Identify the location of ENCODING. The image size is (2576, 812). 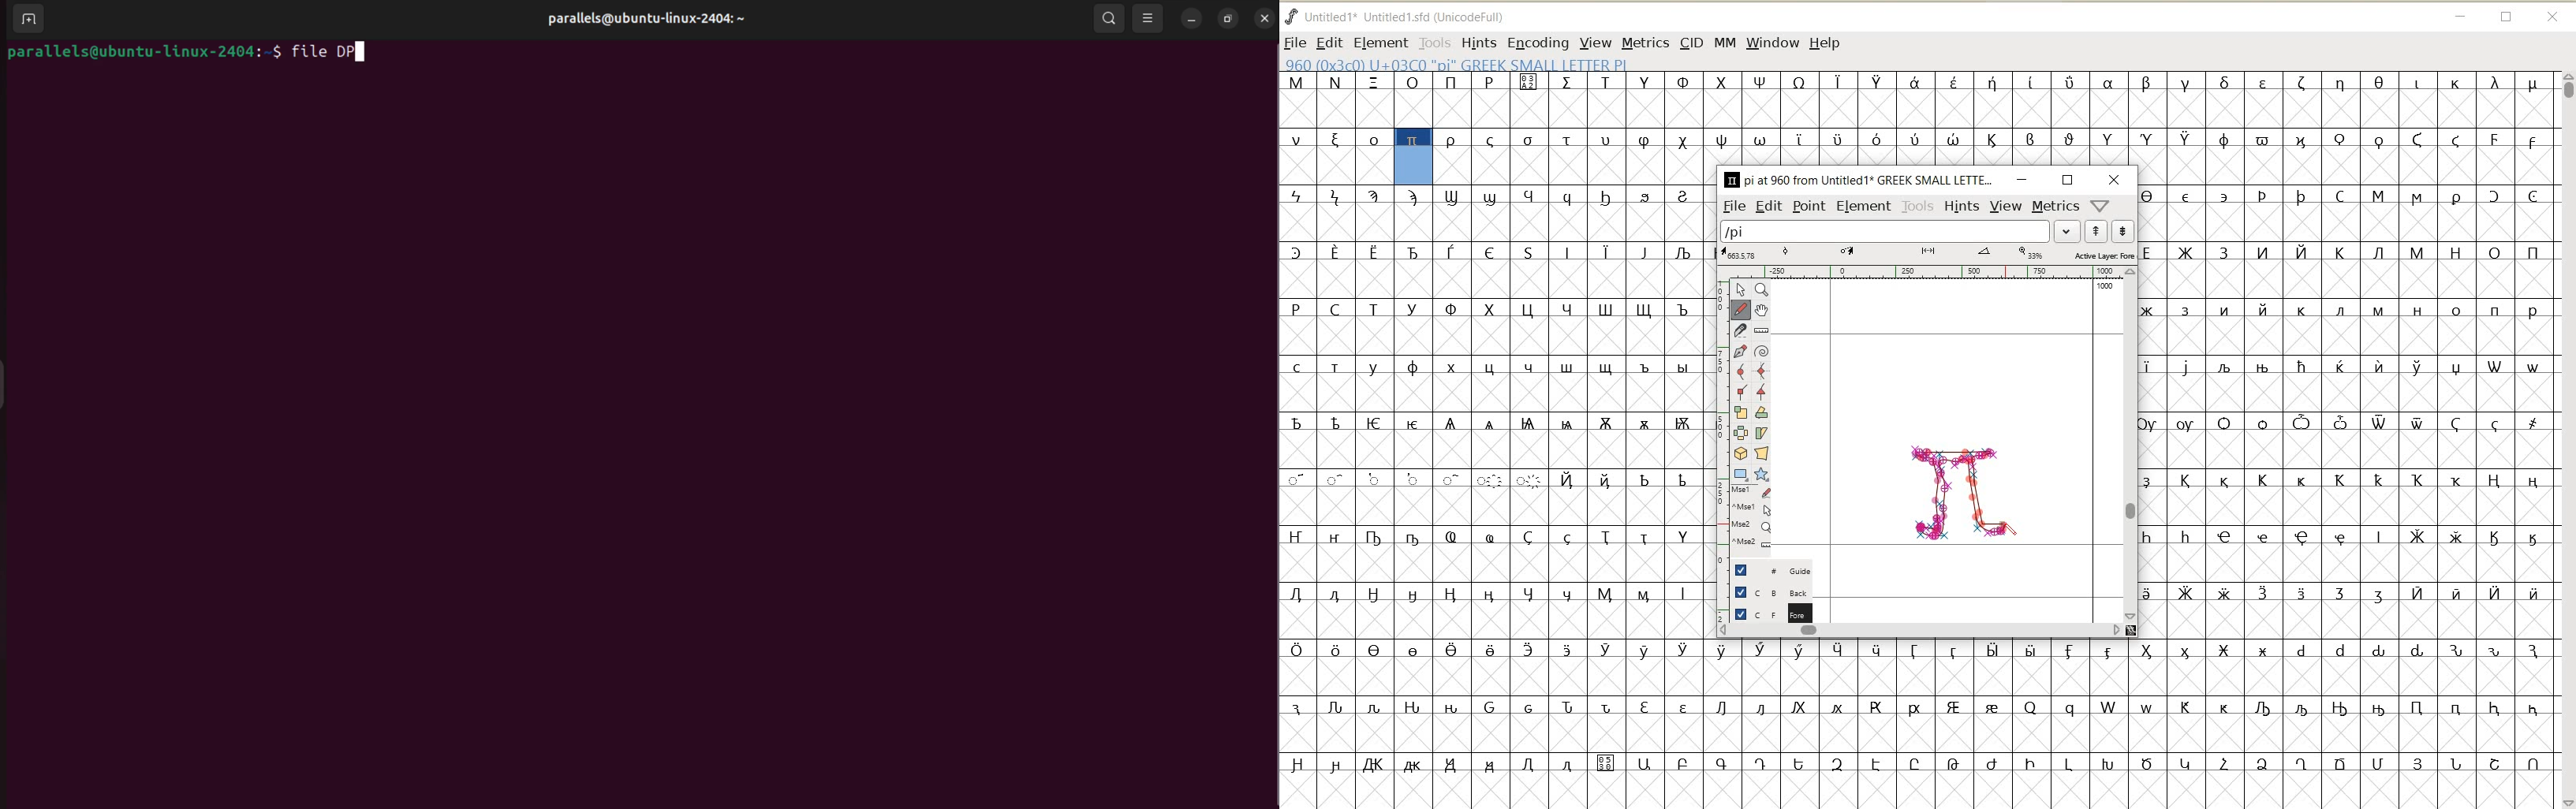
(1538, 42).